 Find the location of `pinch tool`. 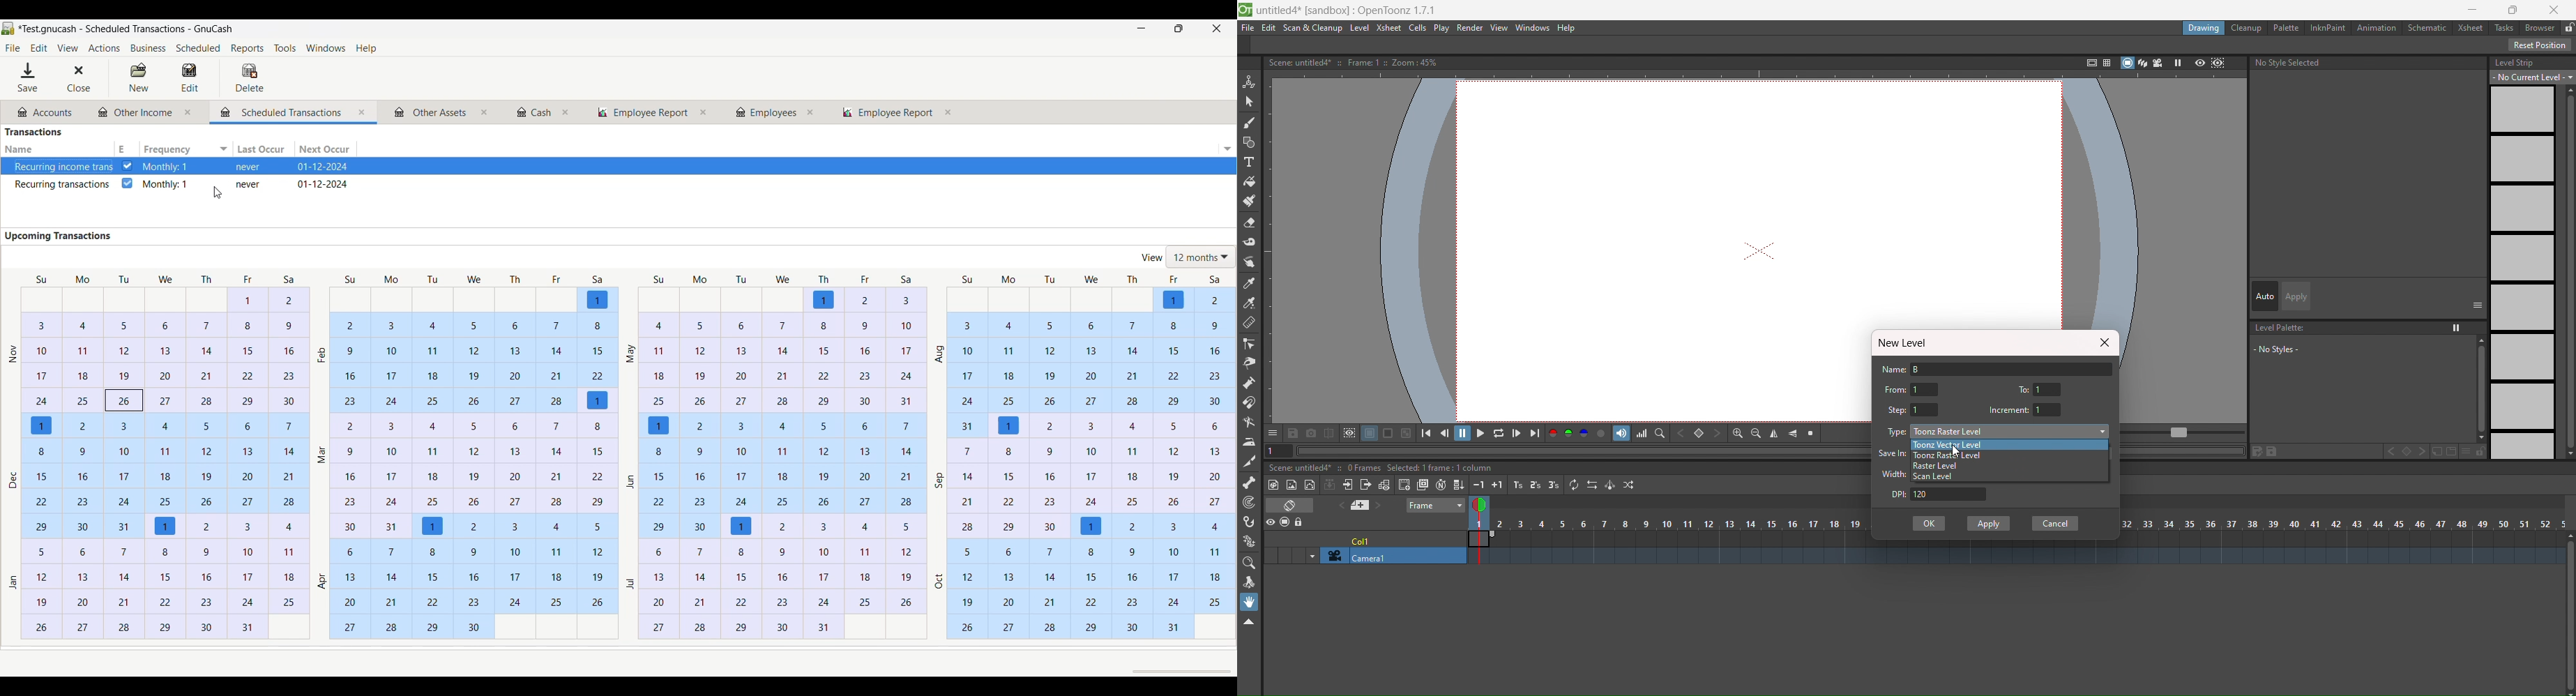

pinch tool is located at coordinates (1248, 363).